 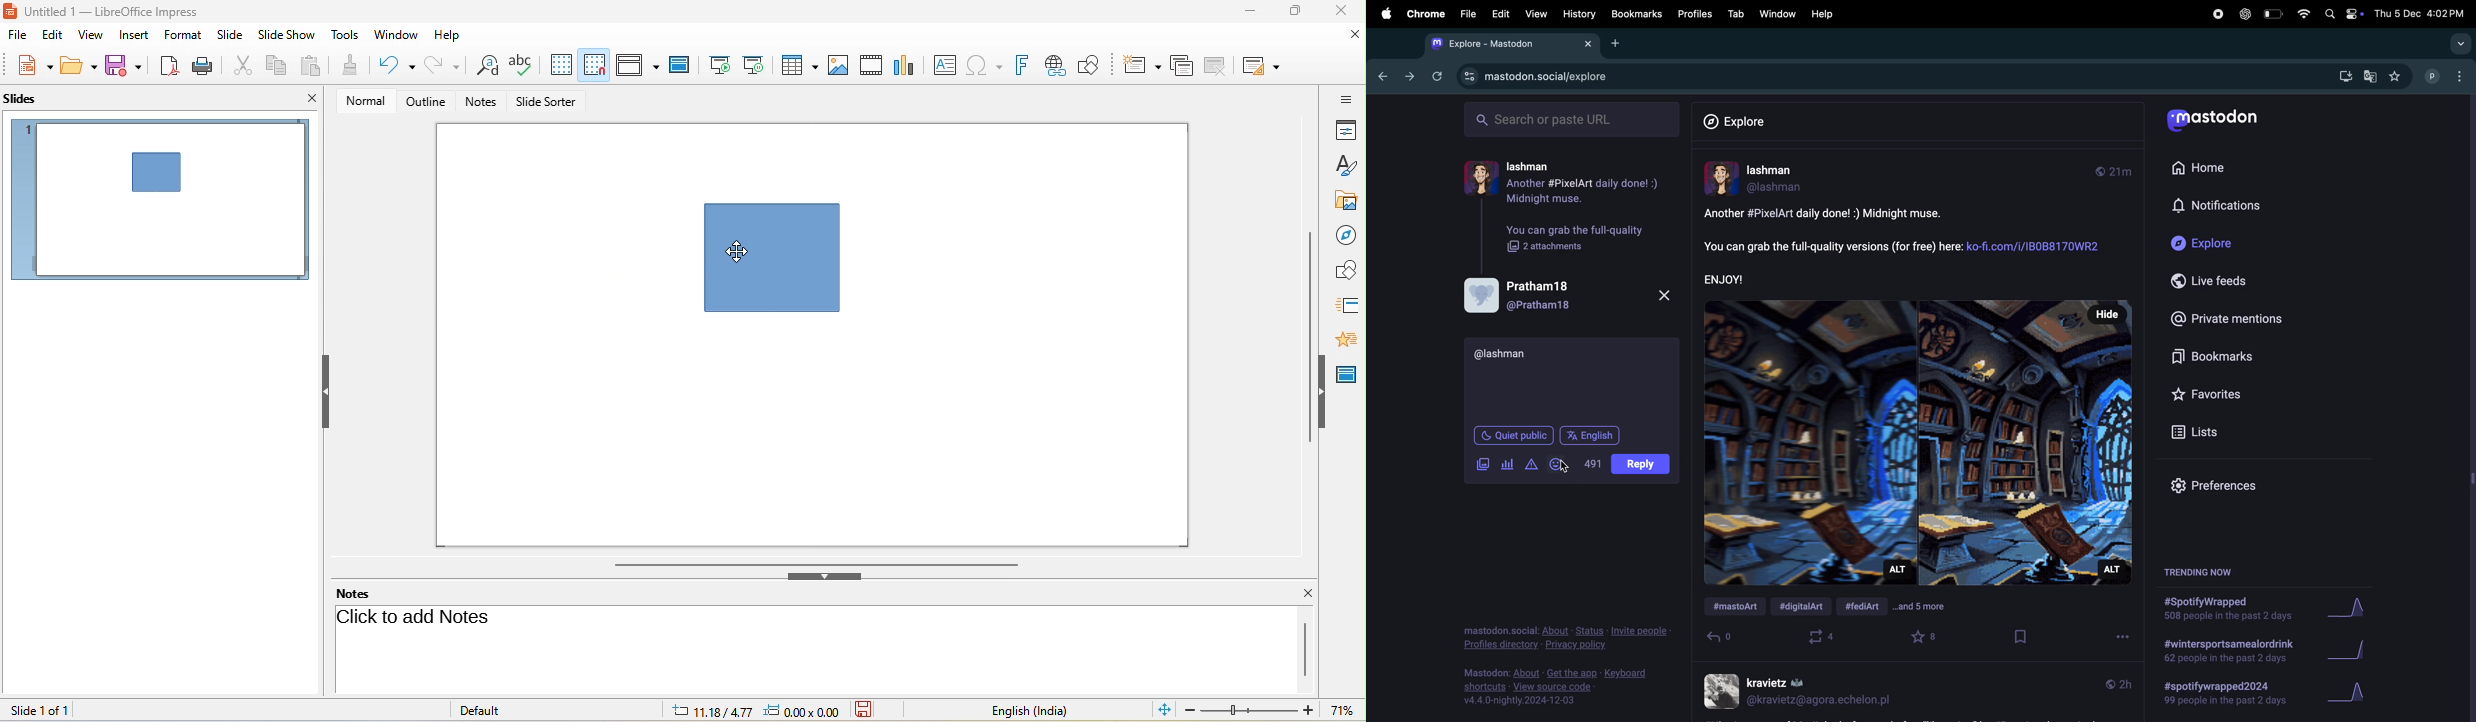 What do you see at coordinates (326, 394) in the screenshot?
I see `hide` at bounding box center [326, 394].